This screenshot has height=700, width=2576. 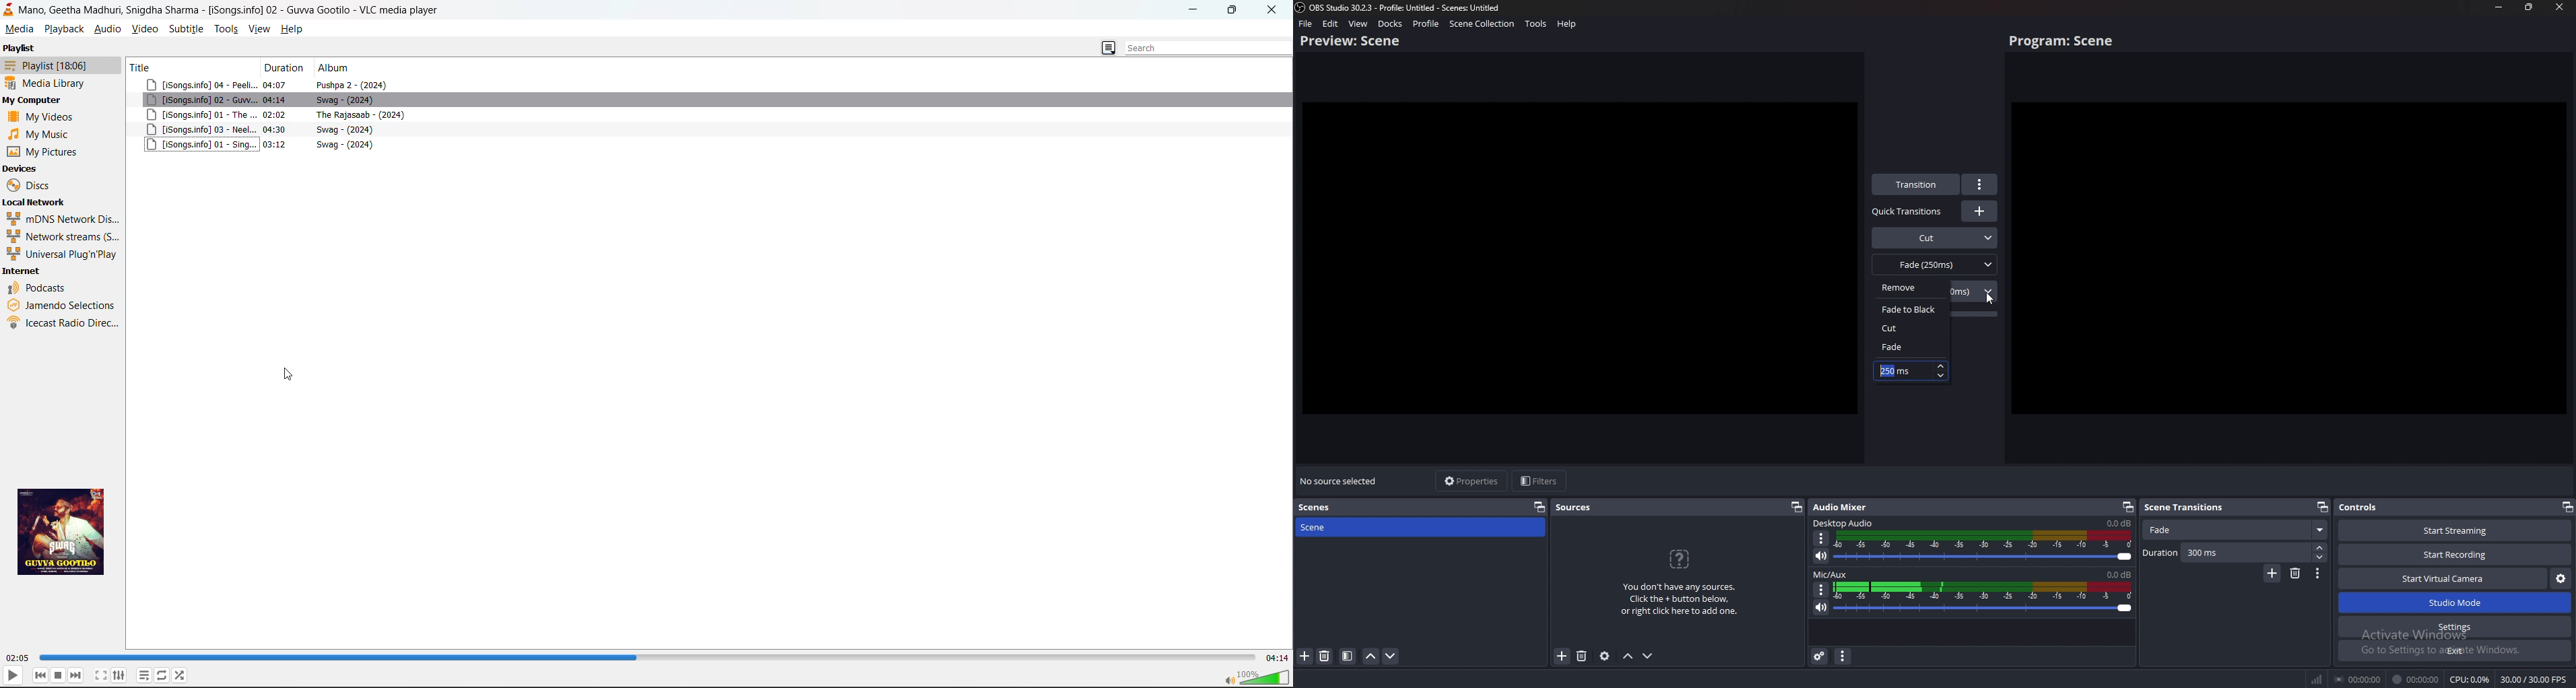 What do you see at coordinates (290, 372) in the screenshot?
I see `cursor` at bounding box center [290, 372].